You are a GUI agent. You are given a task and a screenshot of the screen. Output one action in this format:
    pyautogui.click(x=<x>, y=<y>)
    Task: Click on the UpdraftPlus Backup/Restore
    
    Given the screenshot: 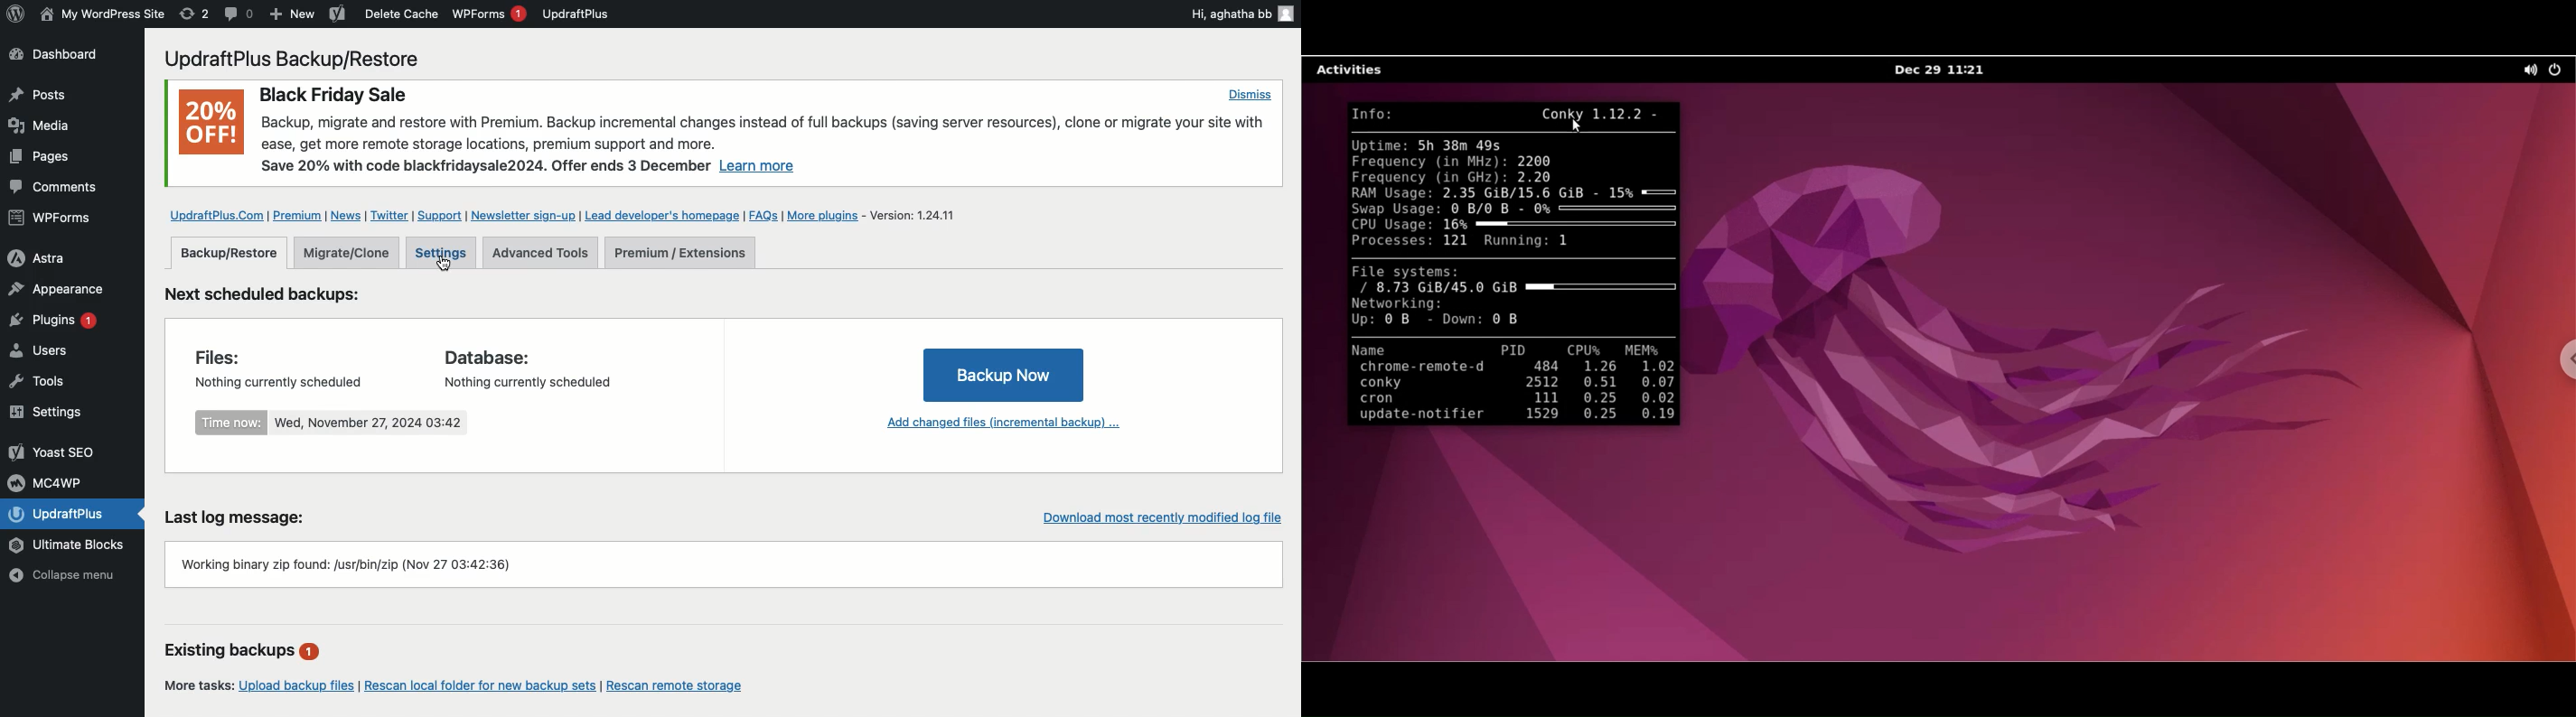 What is the action you would take?
    pyautogui.click(x=303, y=59)
    